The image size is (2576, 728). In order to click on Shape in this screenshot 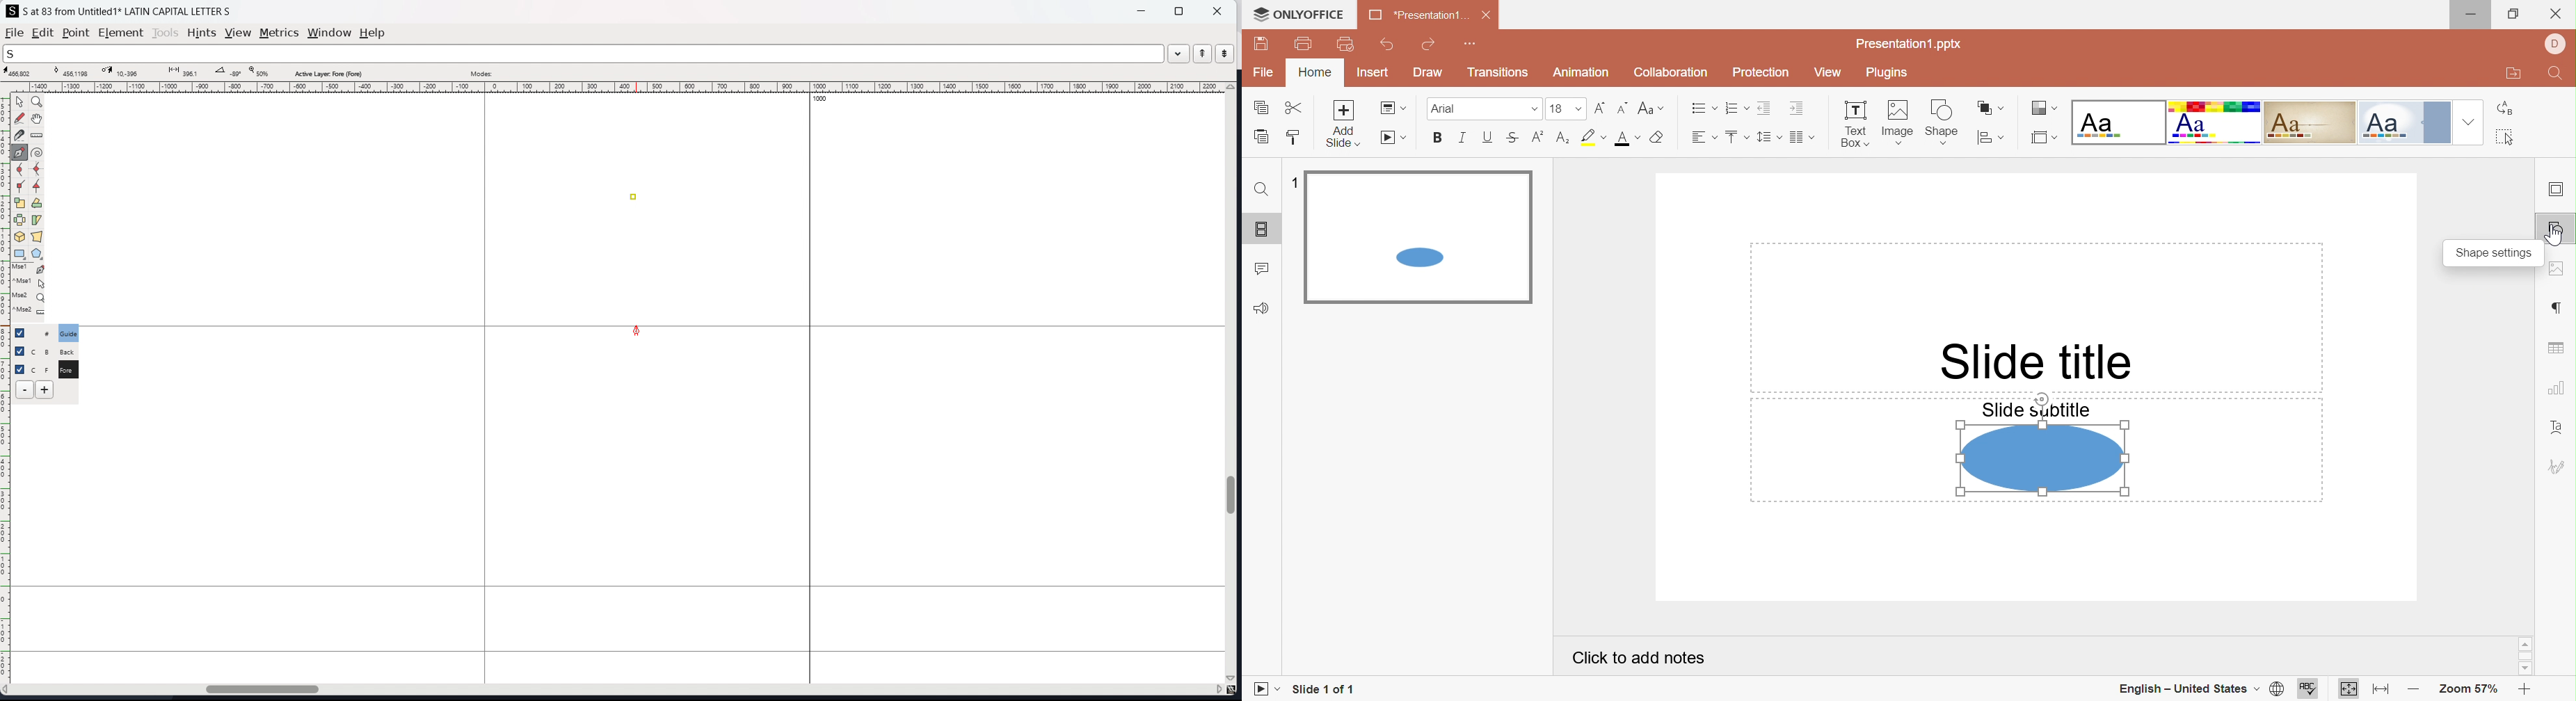, I will do `click(1942, 122)`.